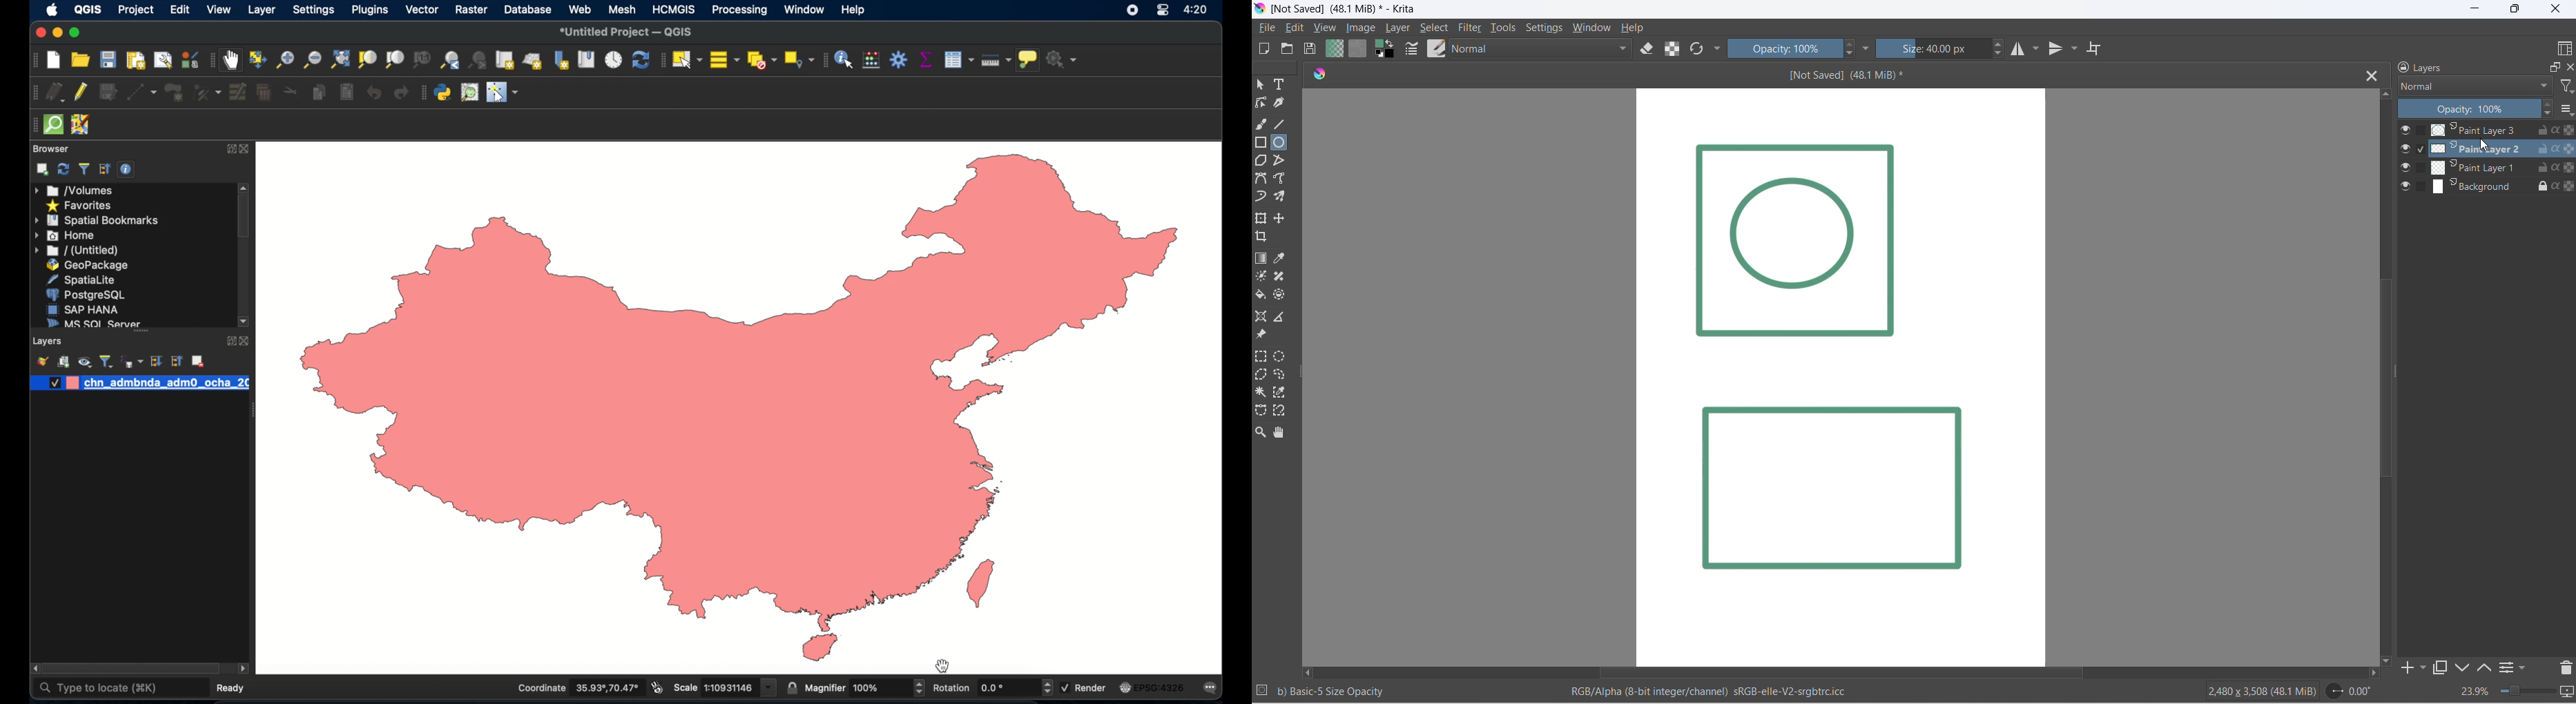  Describe the element at coordinates (85, 280) in the screenshot. I see `spatiallite` at that location.